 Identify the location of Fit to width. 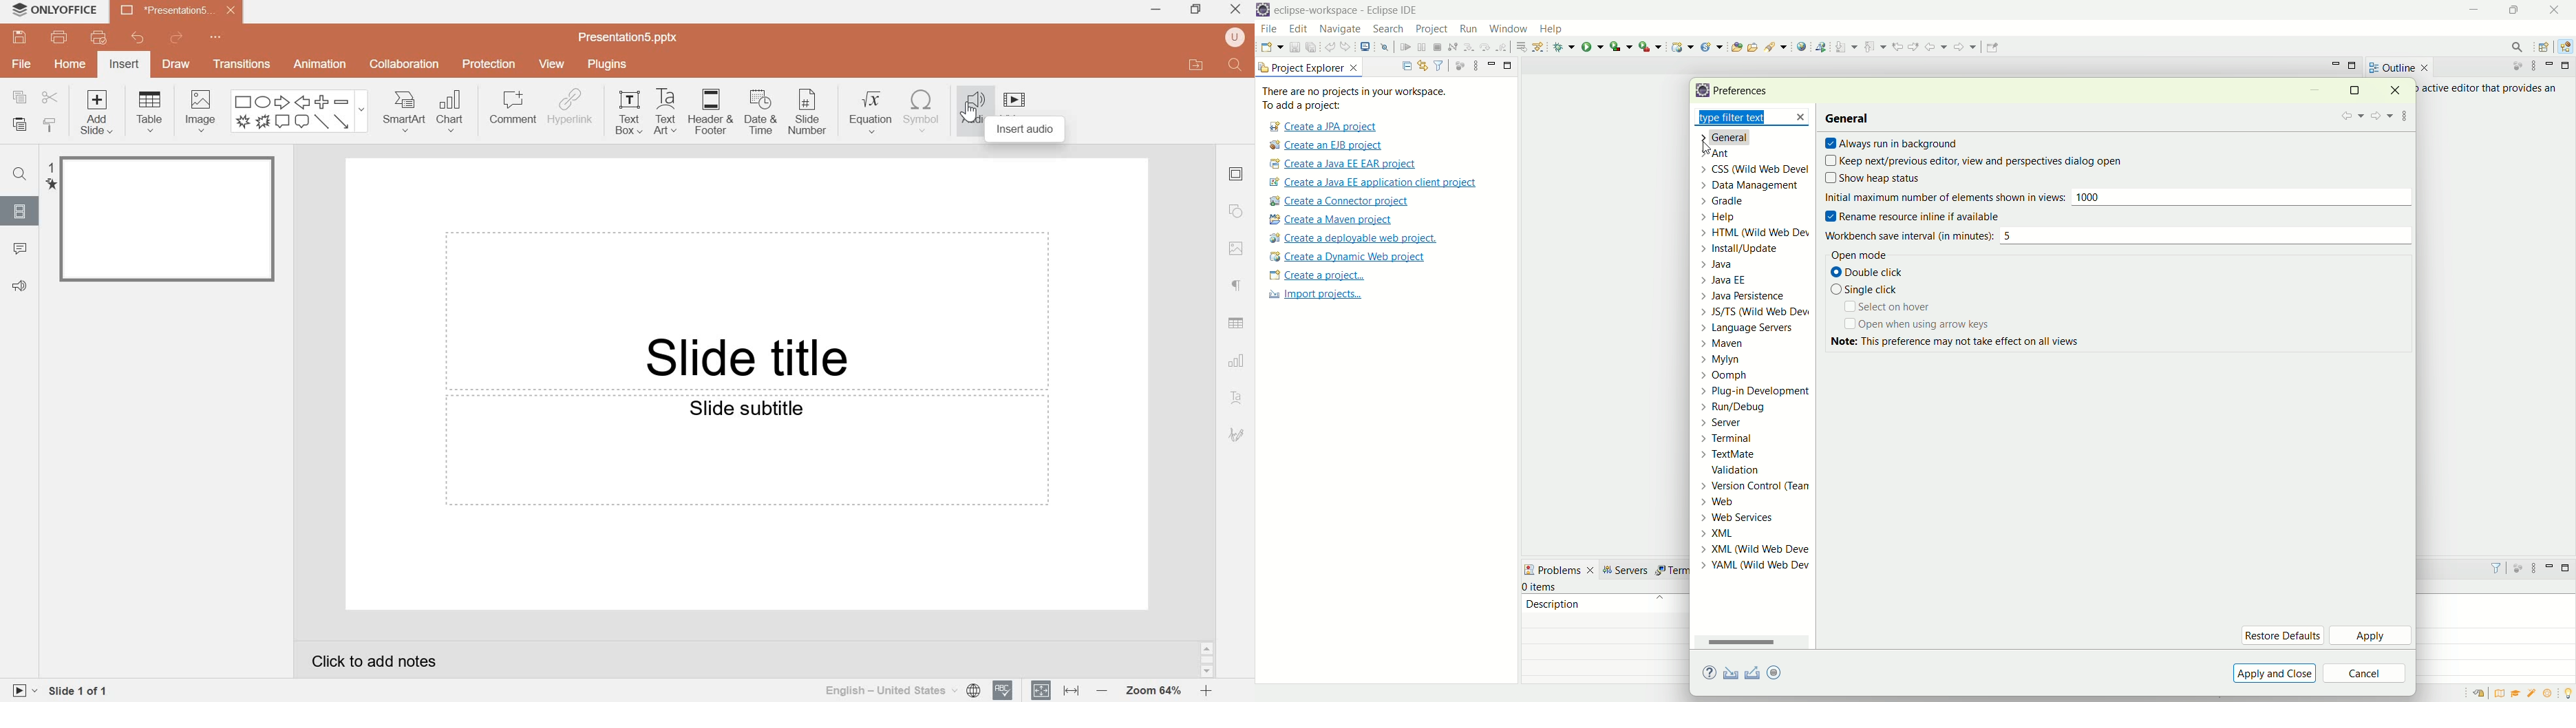
(1071, 690).